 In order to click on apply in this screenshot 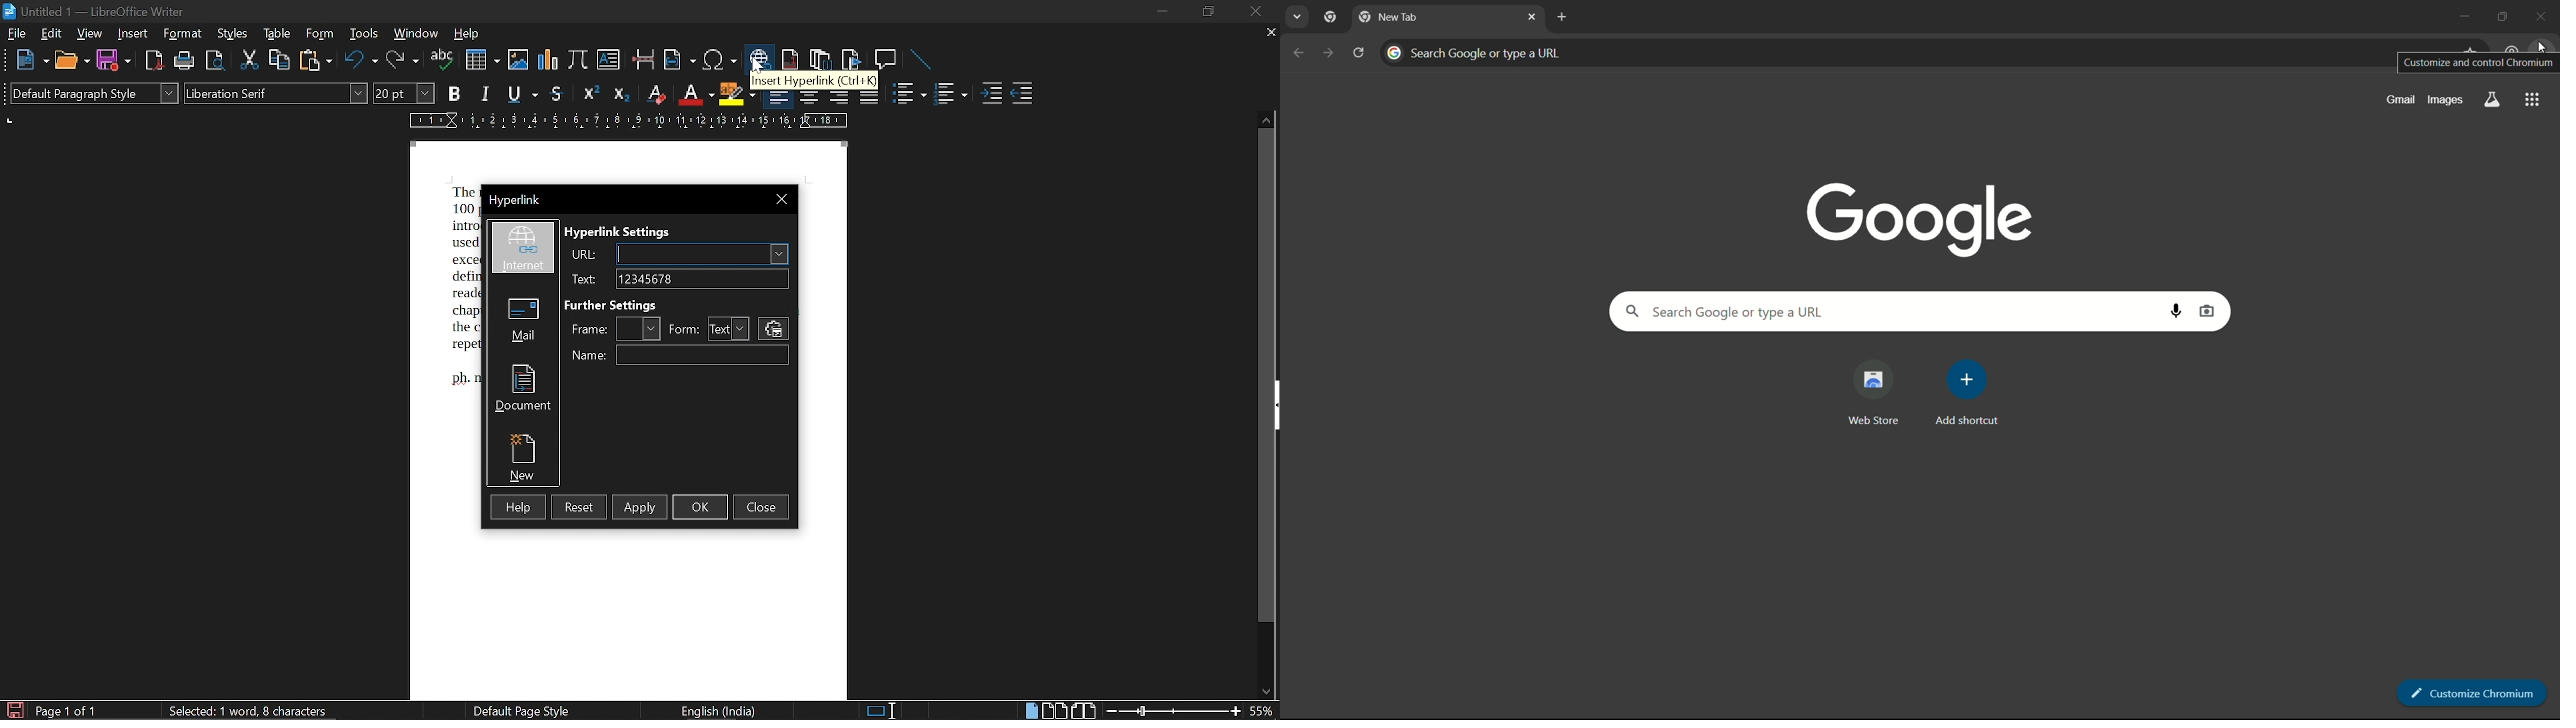, I will do `click(639, 507)`.